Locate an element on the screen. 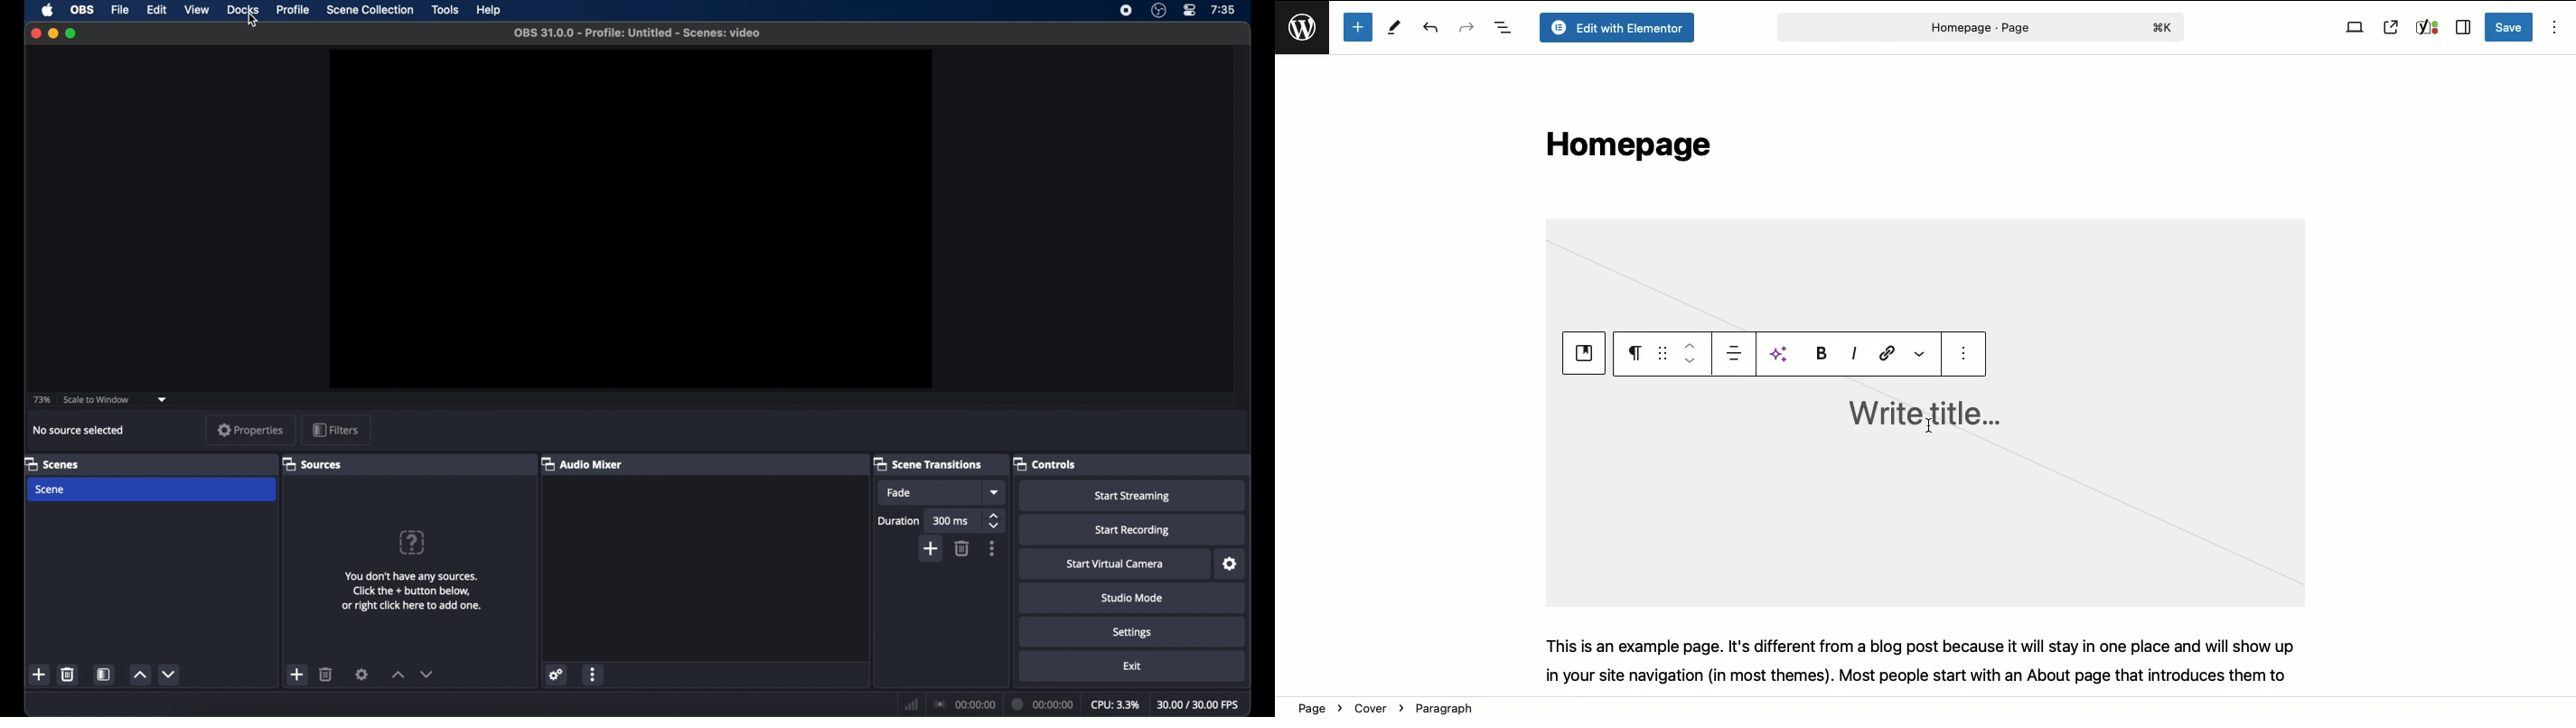  delete is located at coordinates (963, 548).